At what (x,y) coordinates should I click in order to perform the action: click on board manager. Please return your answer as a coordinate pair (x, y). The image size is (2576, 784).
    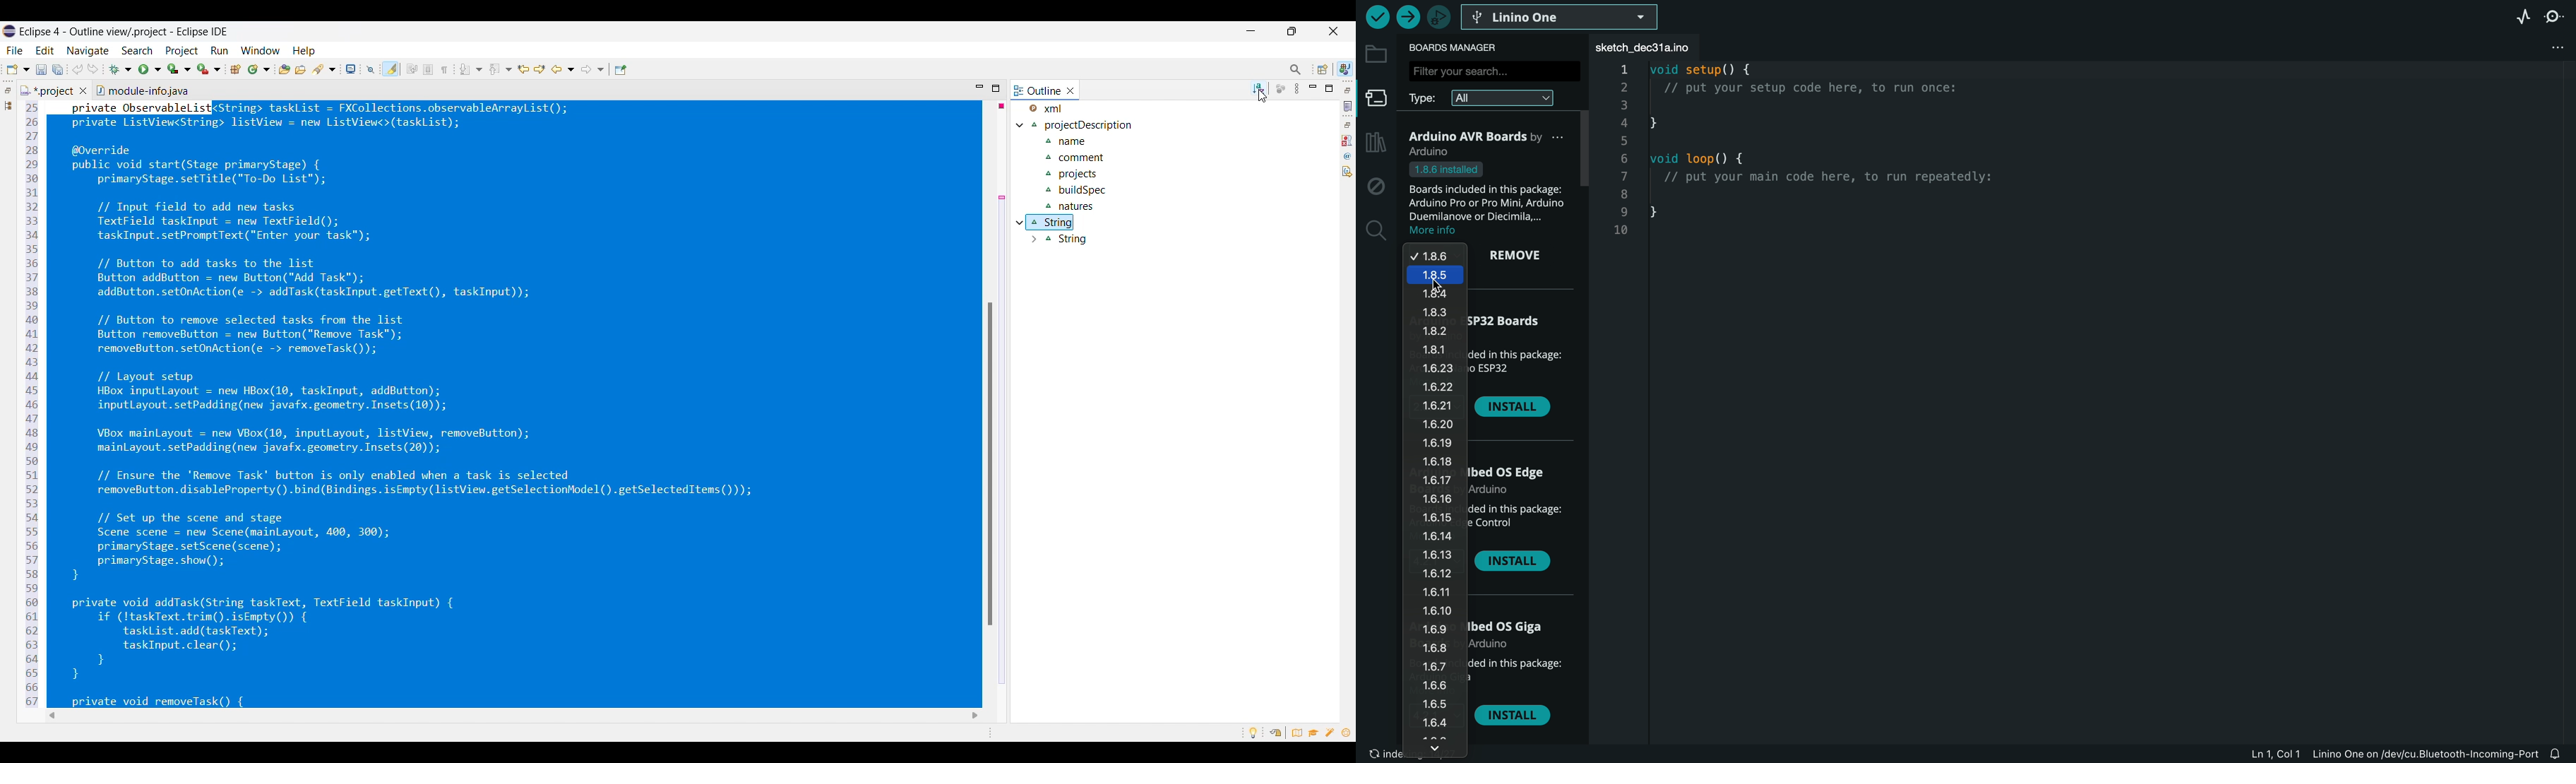
    Looking at the image, I should click on (1459, 47).